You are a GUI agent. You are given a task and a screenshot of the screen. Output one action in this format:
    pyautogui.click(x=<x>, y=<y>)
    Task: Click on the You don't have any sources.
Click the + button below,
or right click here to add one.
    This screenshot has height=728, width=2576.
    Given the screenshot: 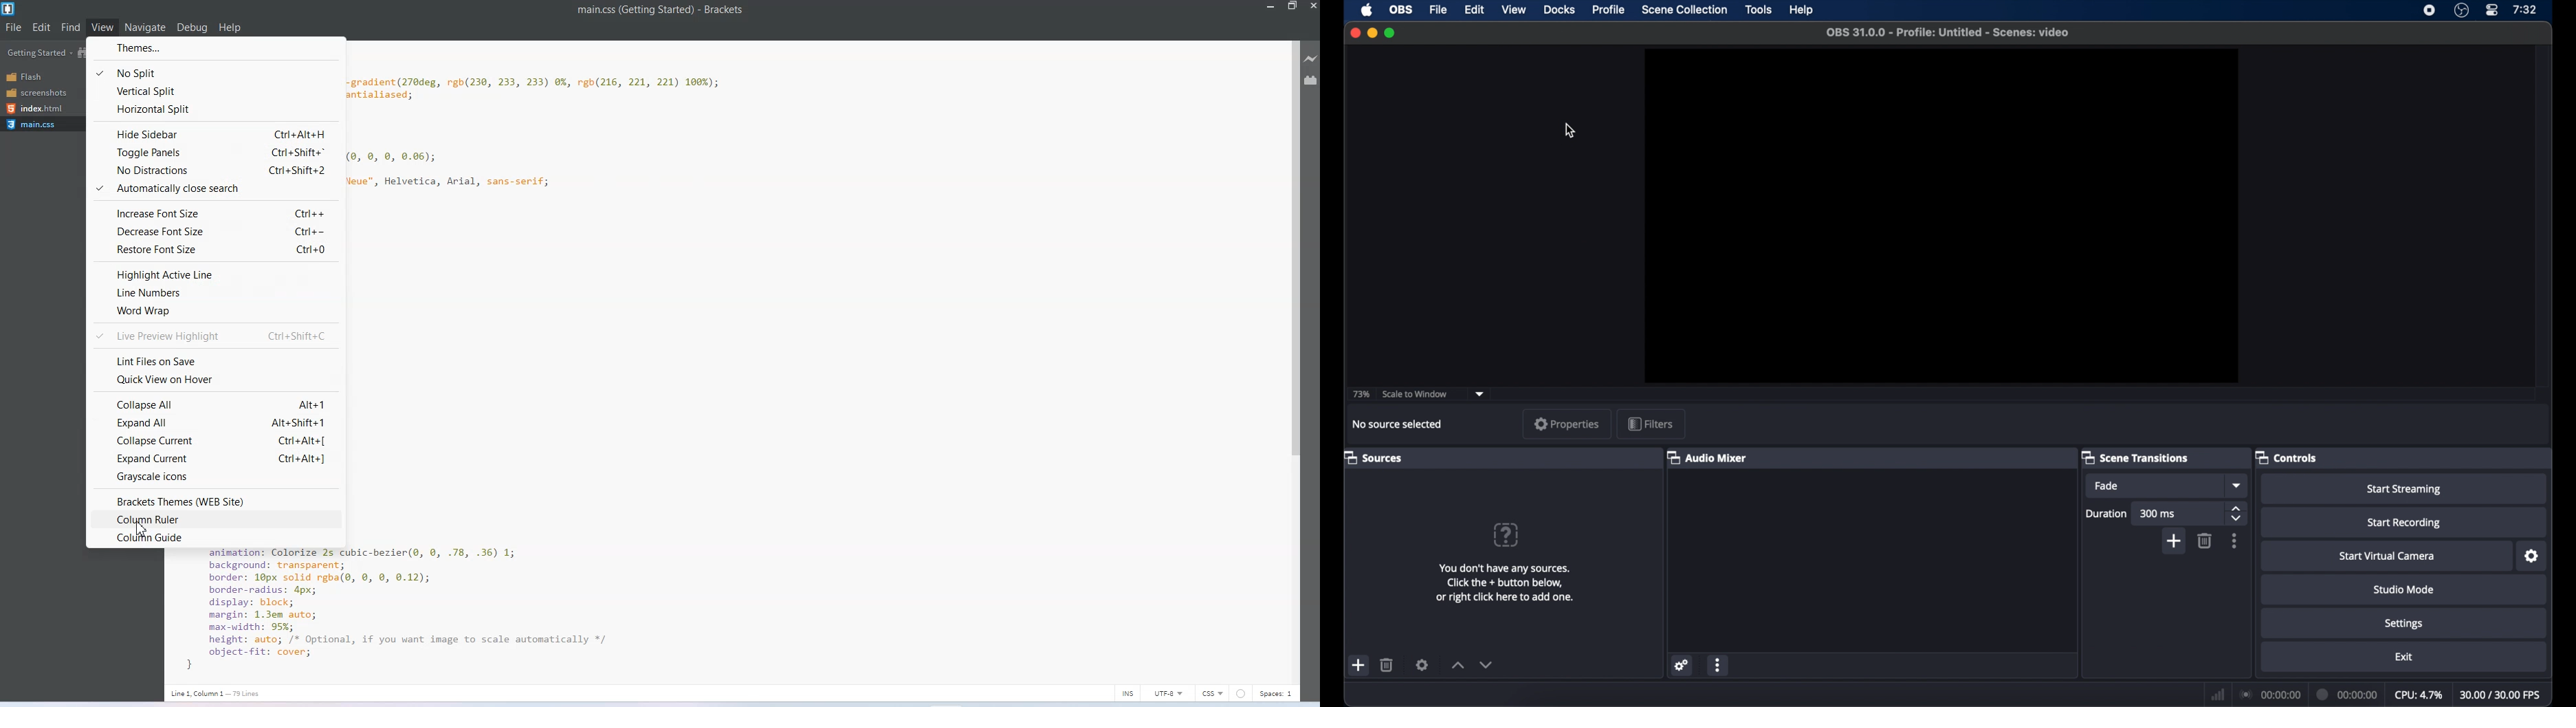 What is the action you would take?
    pyautogui.click(x=1506, y=583)
    